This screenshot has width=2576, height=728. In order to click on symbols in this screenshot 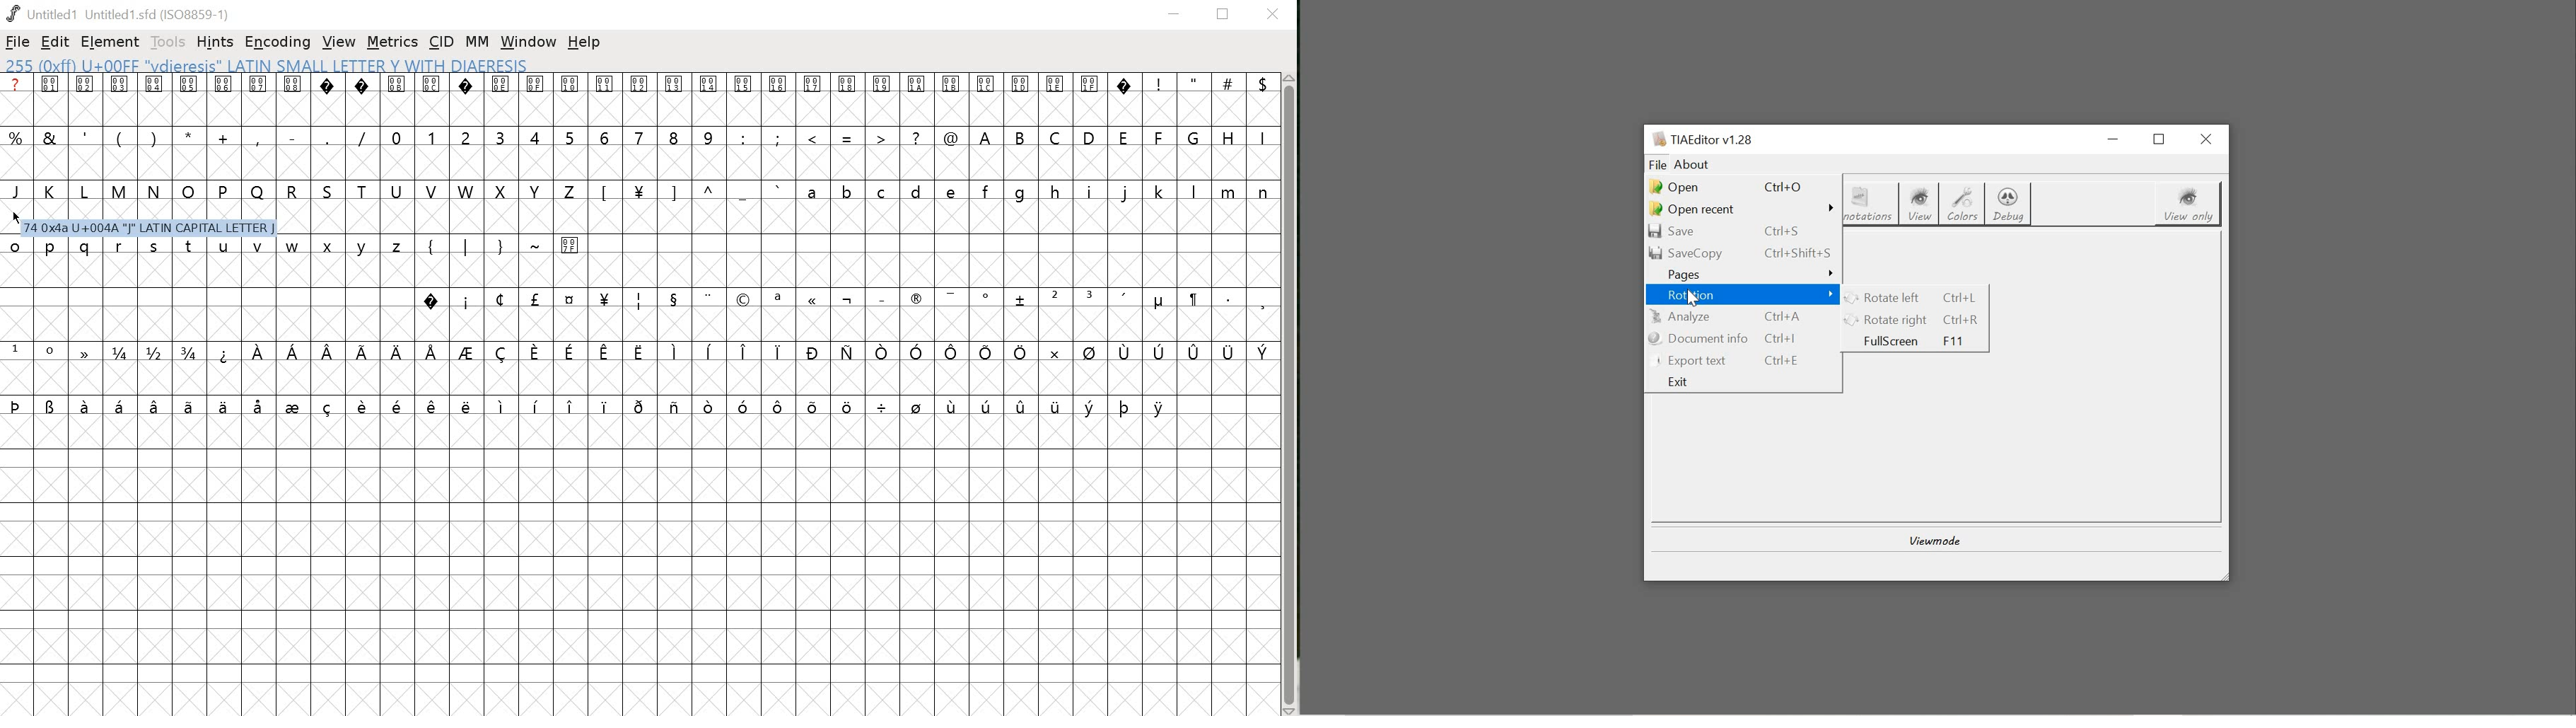, I will do `click(498, 246)`.